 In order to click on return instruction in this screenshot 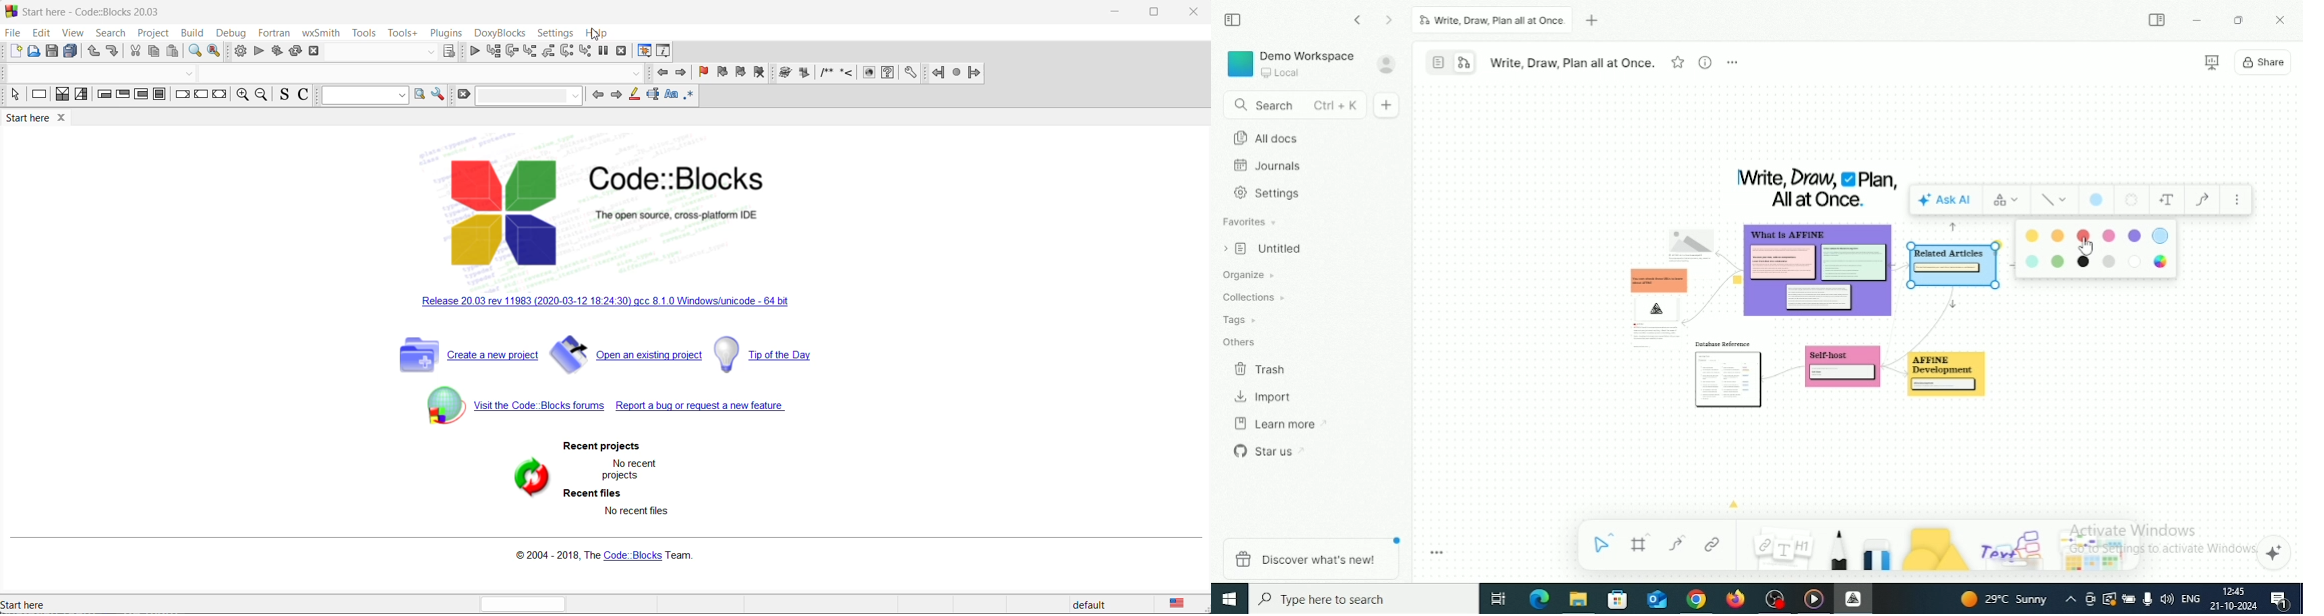, I will do `click(221, 96)`.